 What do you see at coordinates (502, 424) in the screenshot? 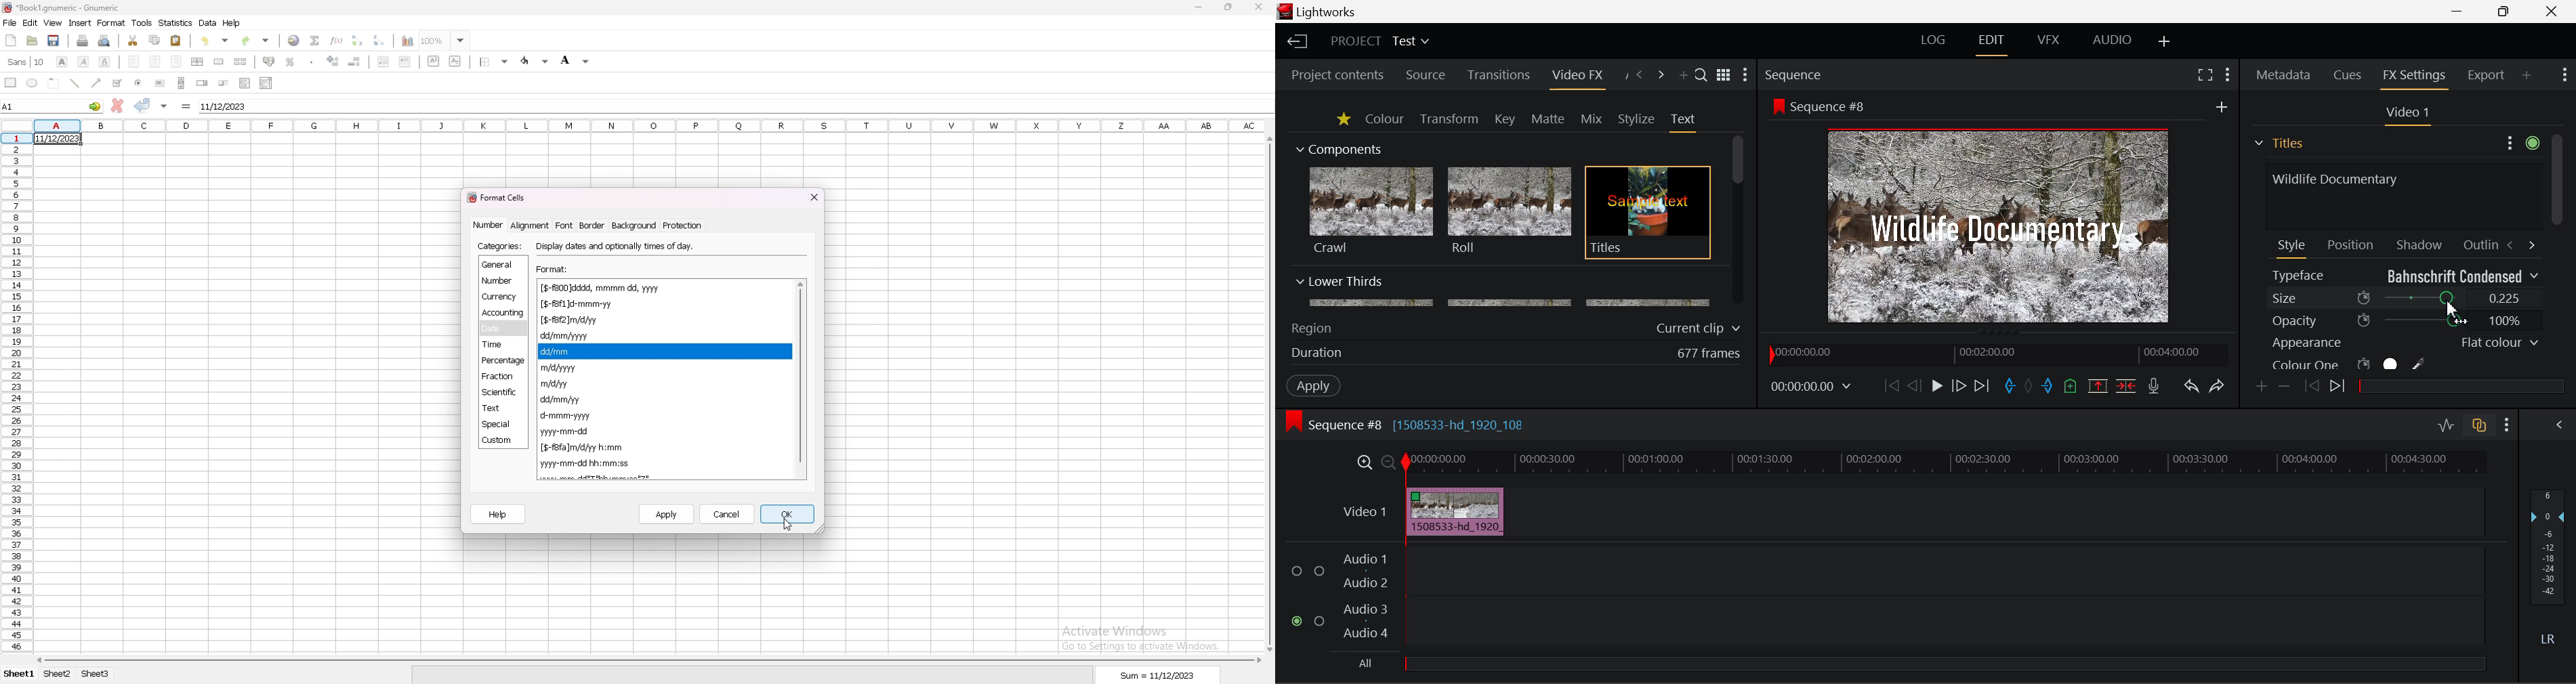
I see `special` at bounding box center [502, 424].